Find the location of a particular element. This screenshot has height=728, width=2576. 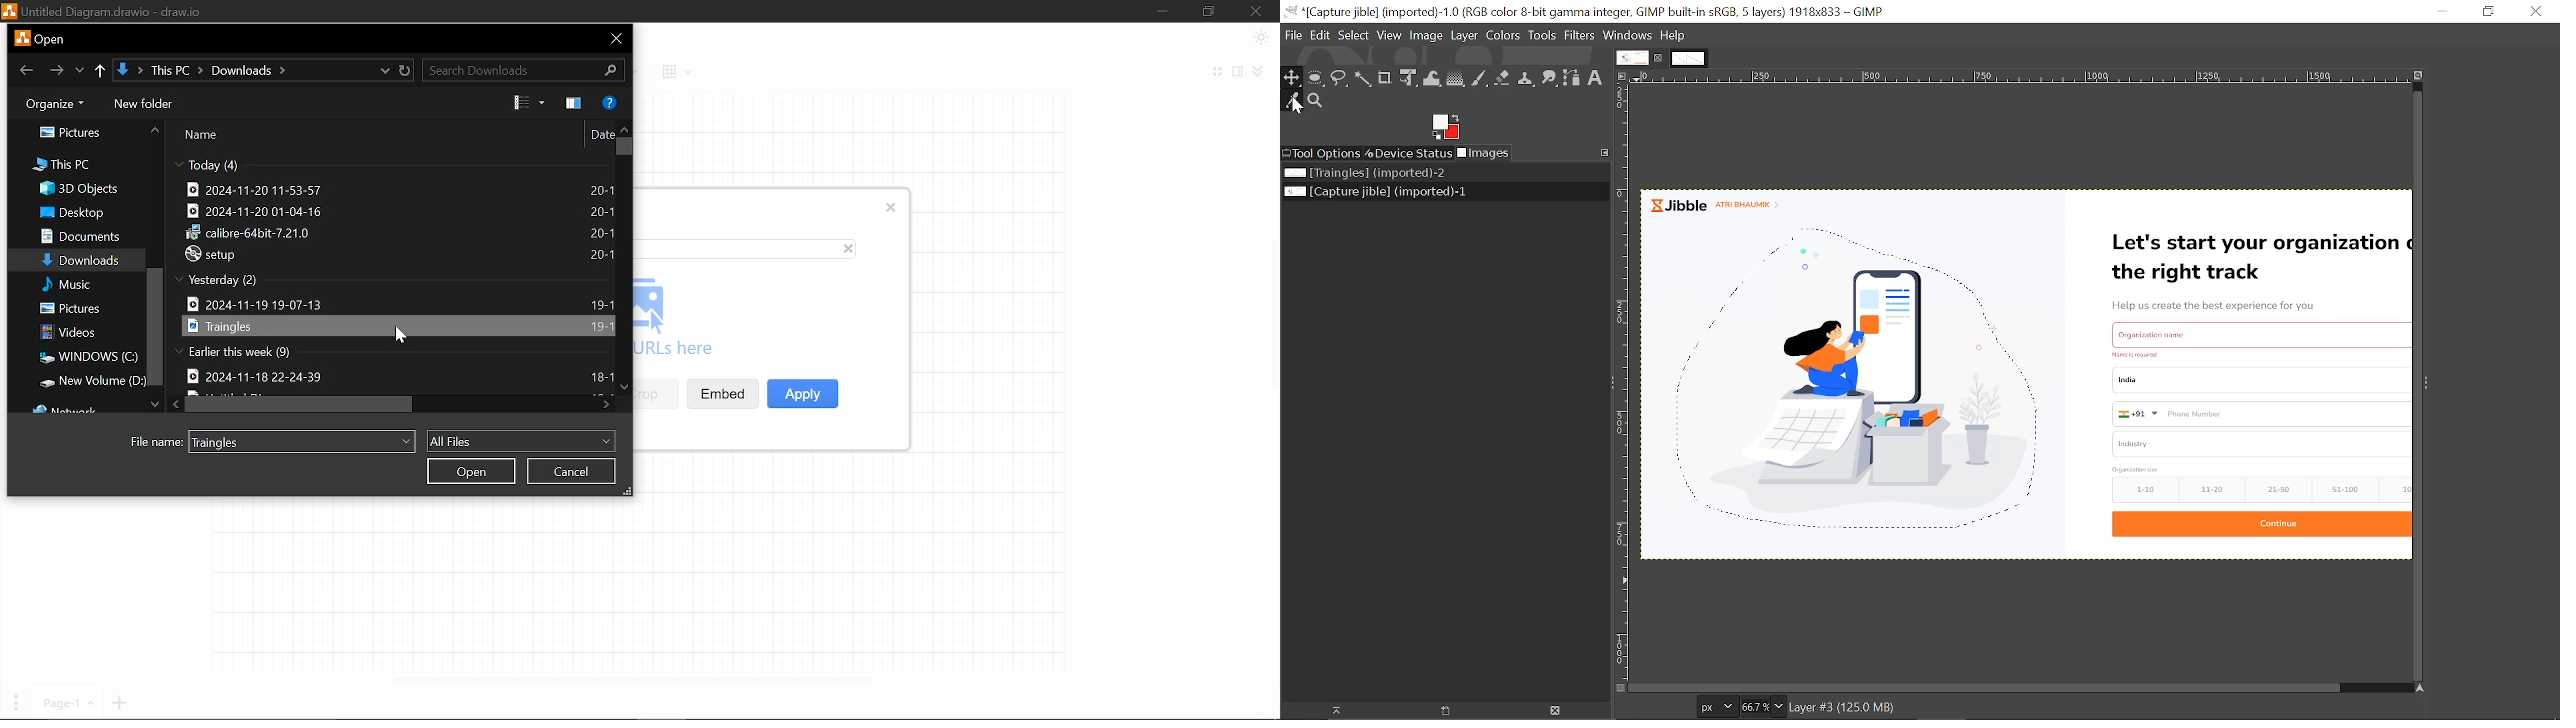

3d objects is located at coordinates (71, 187).